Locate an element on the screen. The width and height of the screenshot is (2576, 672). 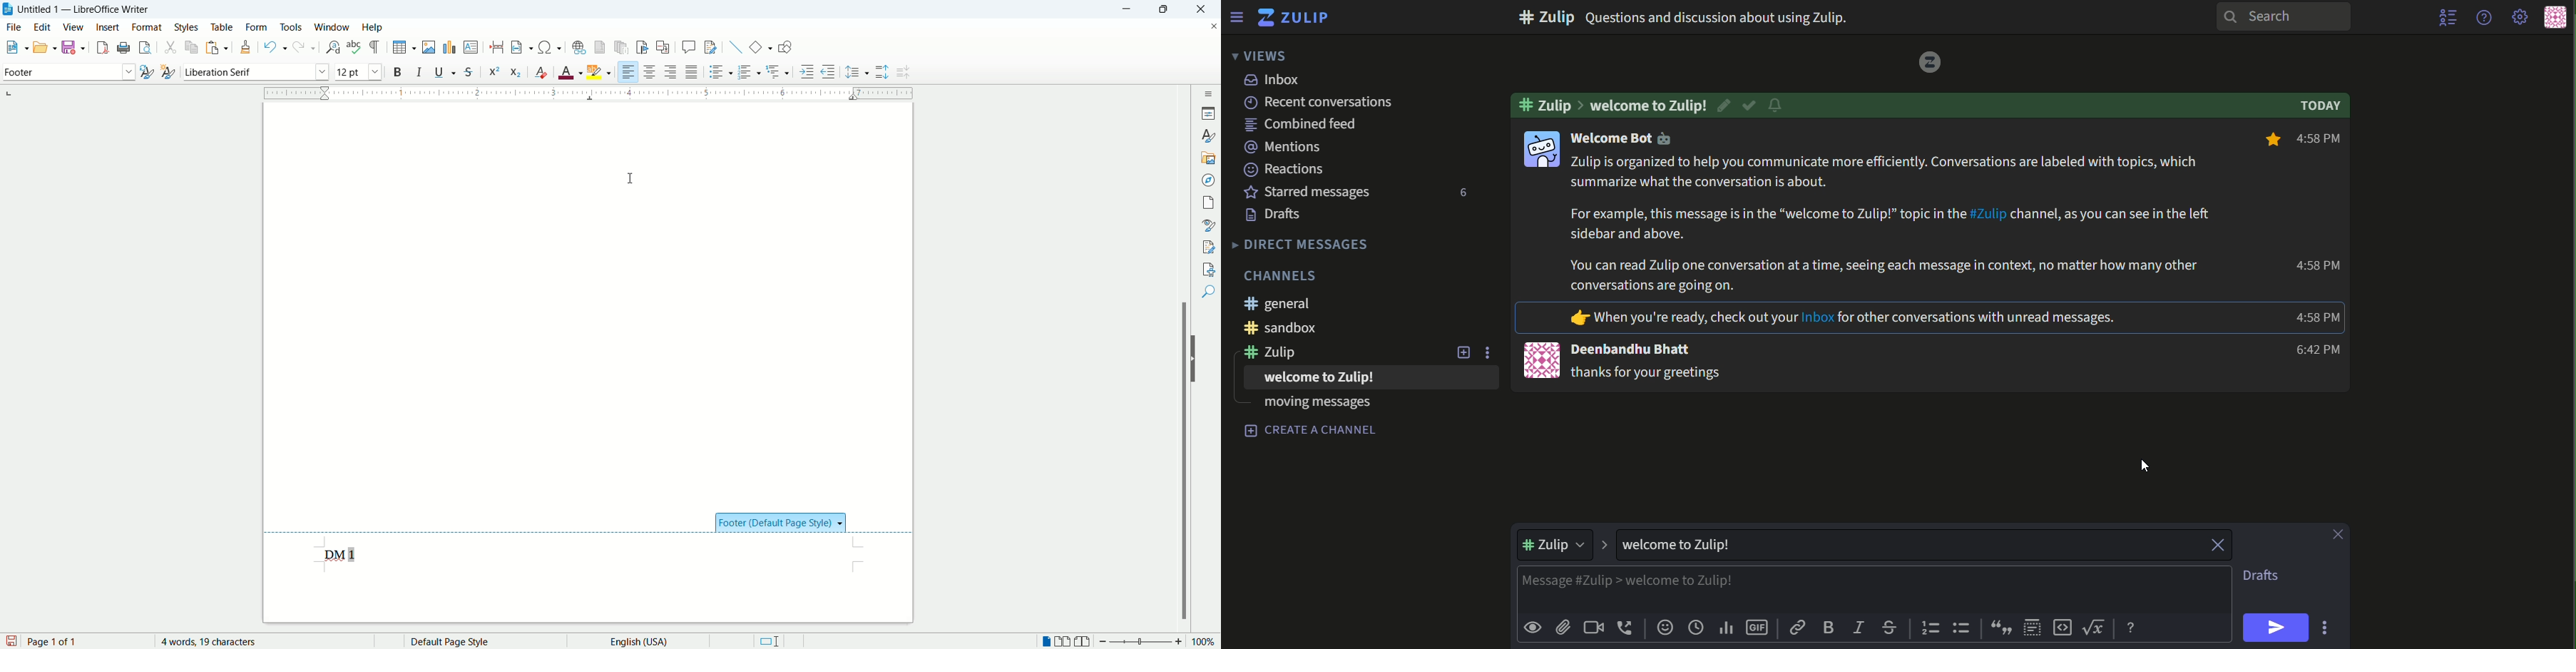
cursor is located at coordinates (2147, 466).